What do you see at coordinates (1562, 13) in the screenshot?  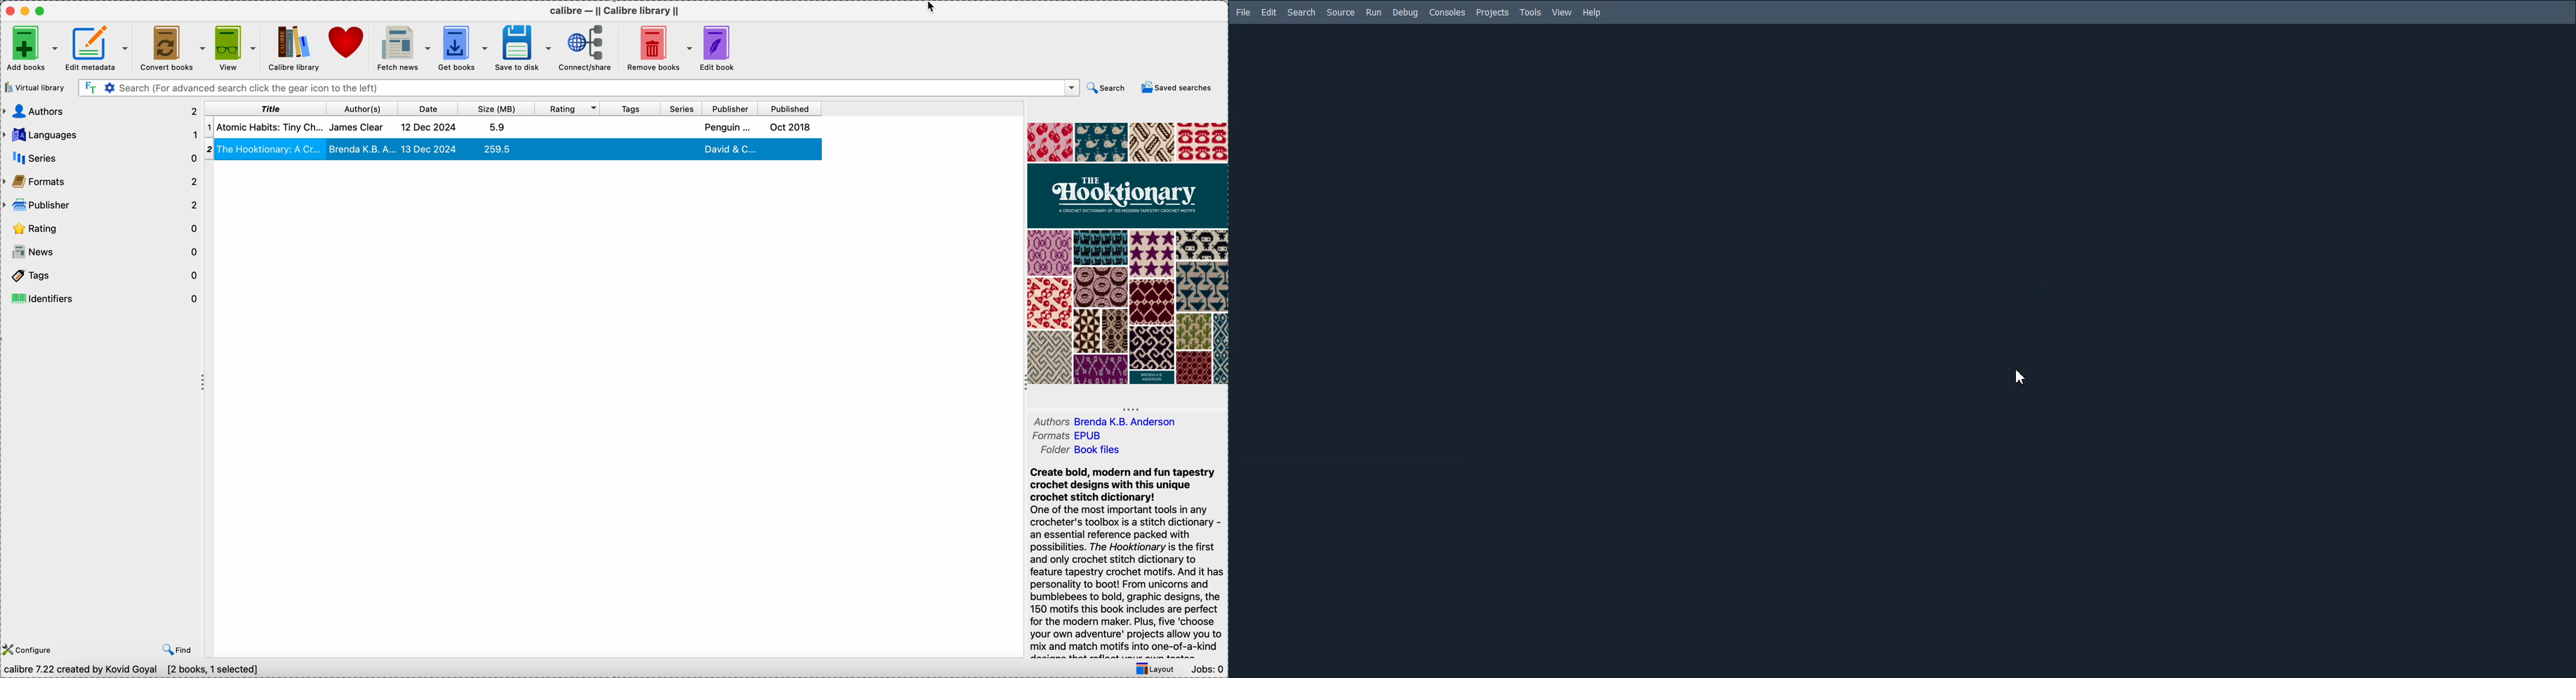 I see `View` at bounding box center [1562, 13].